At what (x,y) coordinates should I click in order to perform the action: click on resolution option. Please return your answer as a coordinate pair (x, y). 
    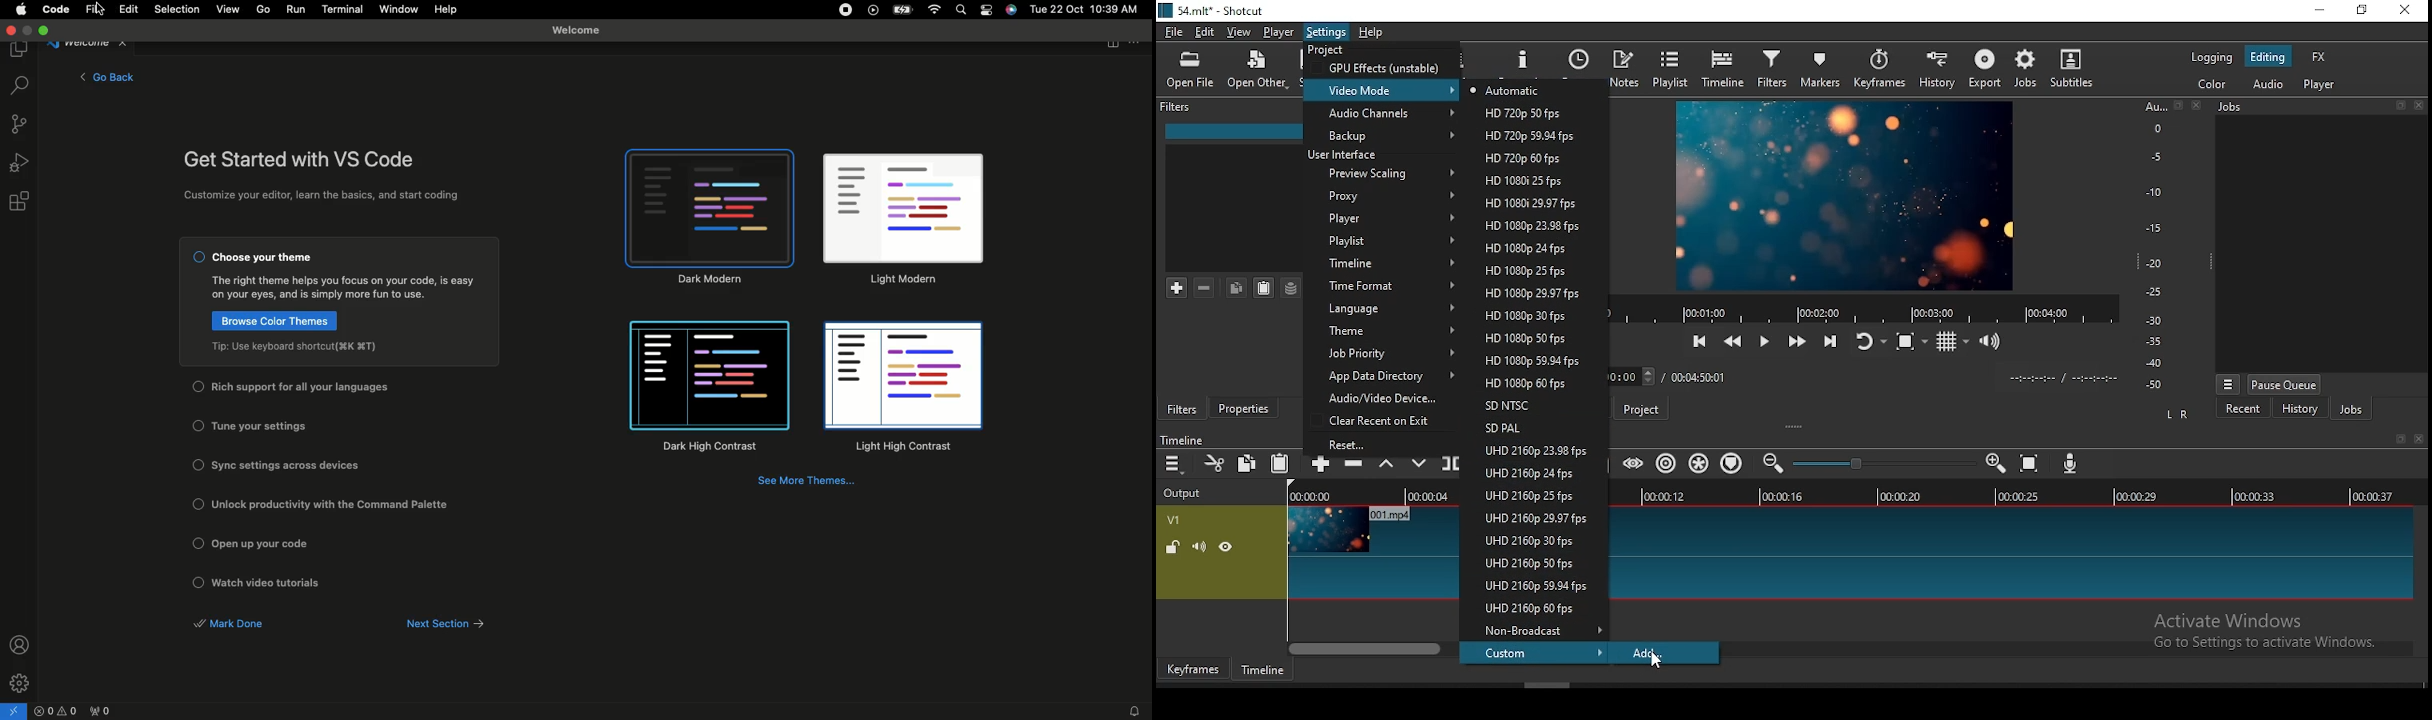
    Looking at the image, I should click on (1531, 293).